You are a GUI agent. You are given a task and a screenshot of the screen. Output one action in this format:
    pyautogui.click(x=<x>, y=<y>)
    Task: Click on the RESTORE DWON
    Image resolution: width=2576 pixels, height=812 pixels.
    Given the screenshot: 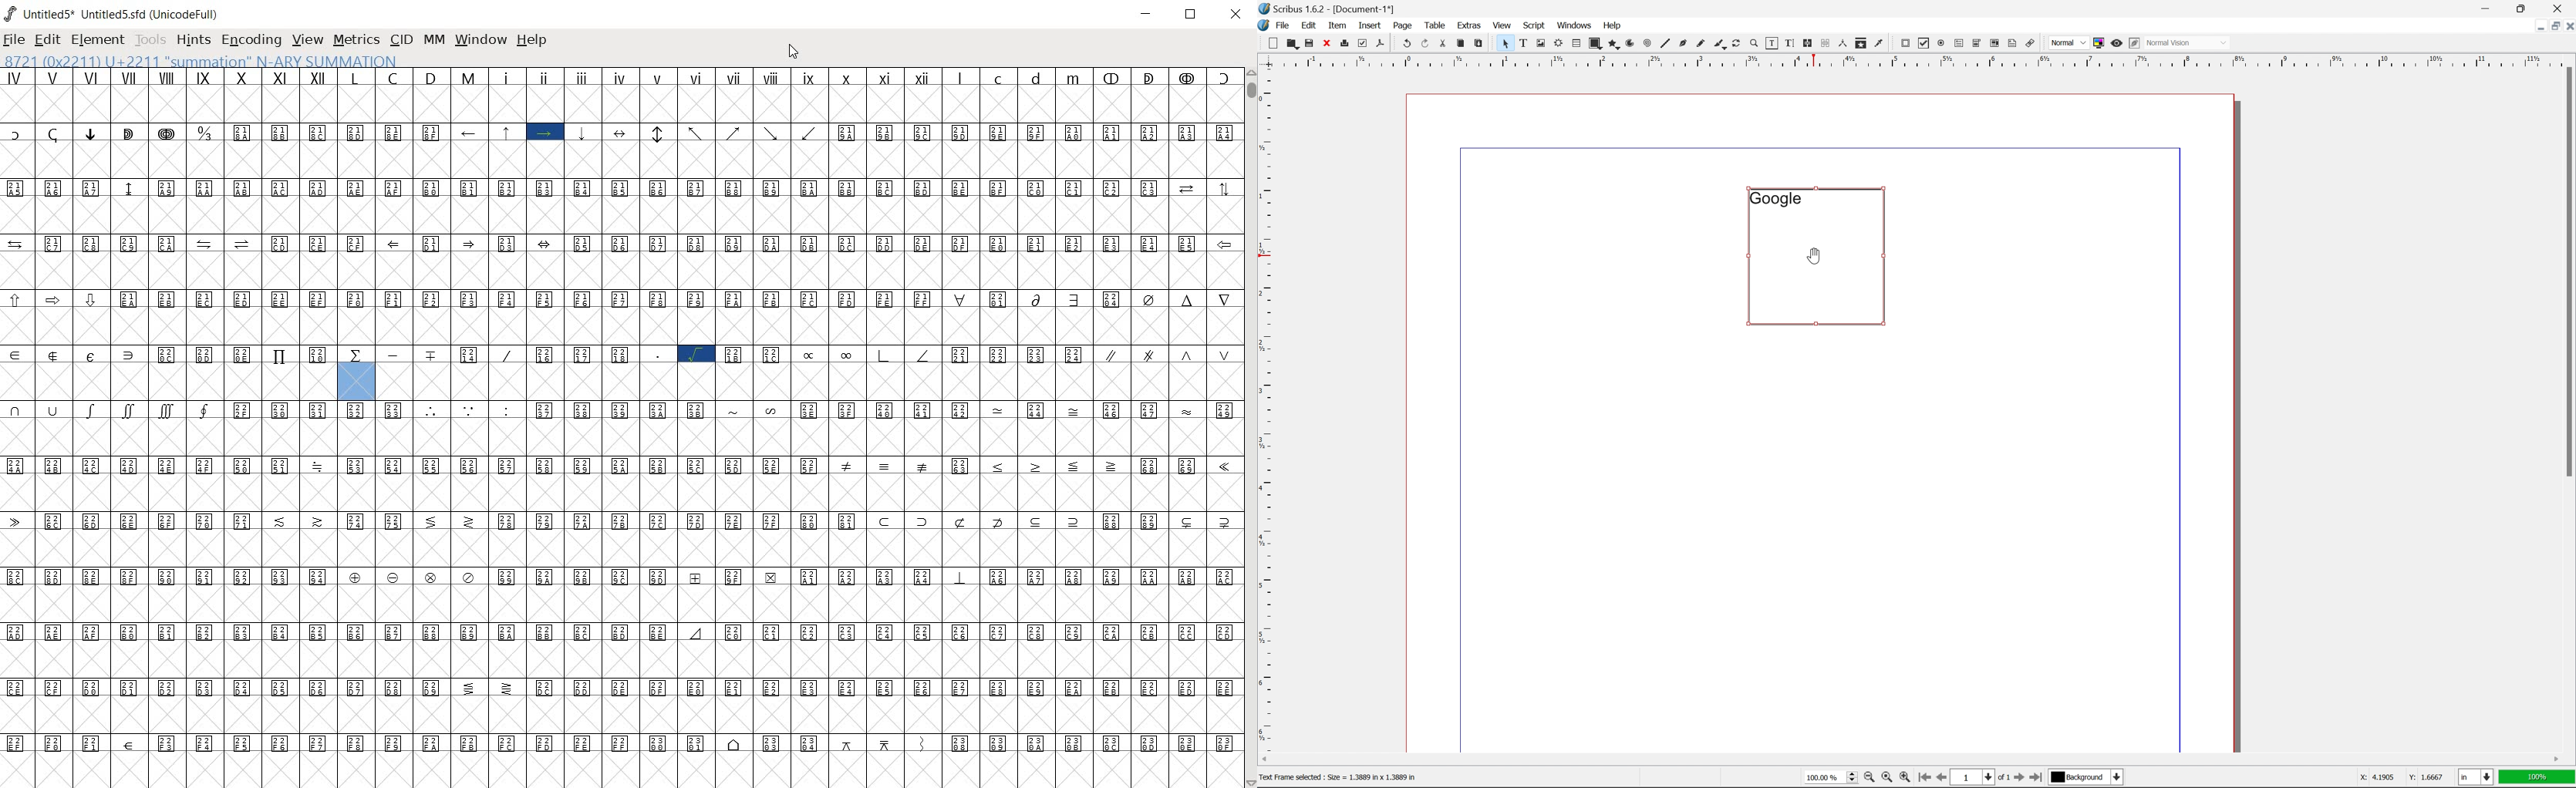 What is the action you would take?
    pyautogui.click(x=1191, y=15)
    